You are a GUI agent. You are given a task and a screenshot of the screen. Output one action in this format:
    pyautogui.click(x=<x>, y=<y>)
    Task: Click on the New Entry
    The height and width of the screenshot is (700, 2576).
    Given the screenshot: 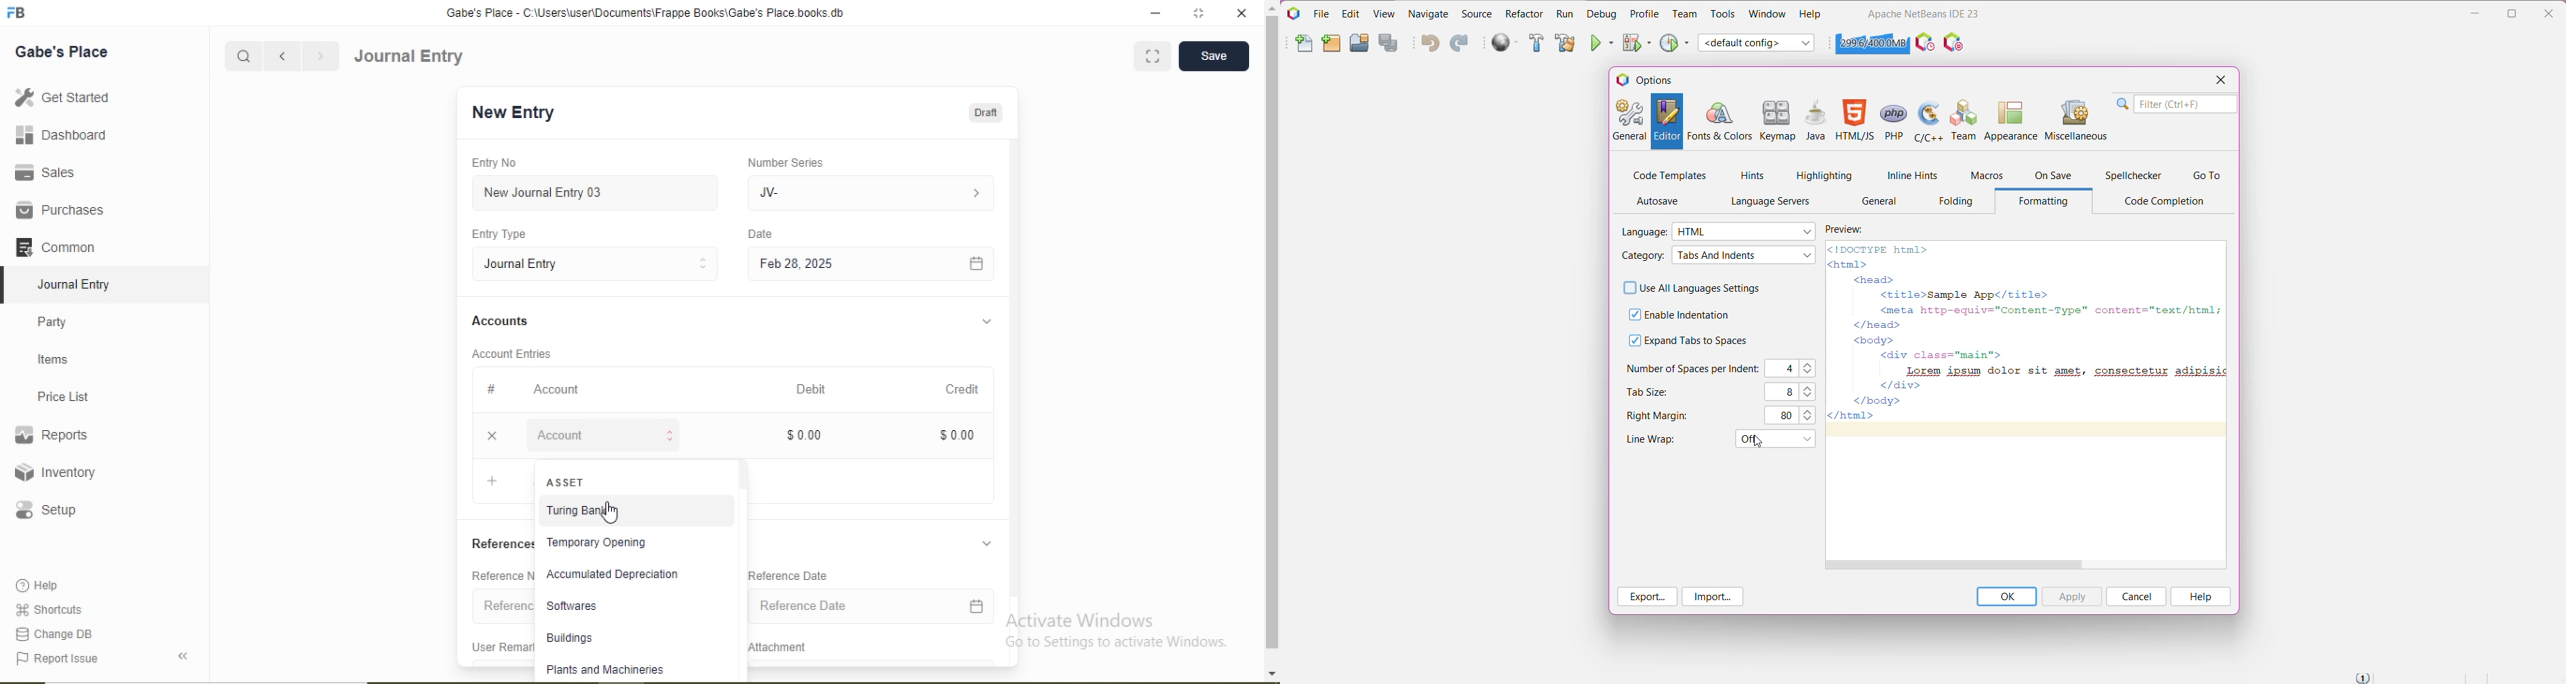 What is the action you would take?
    pyautogui.click(x=517, y=113)
    